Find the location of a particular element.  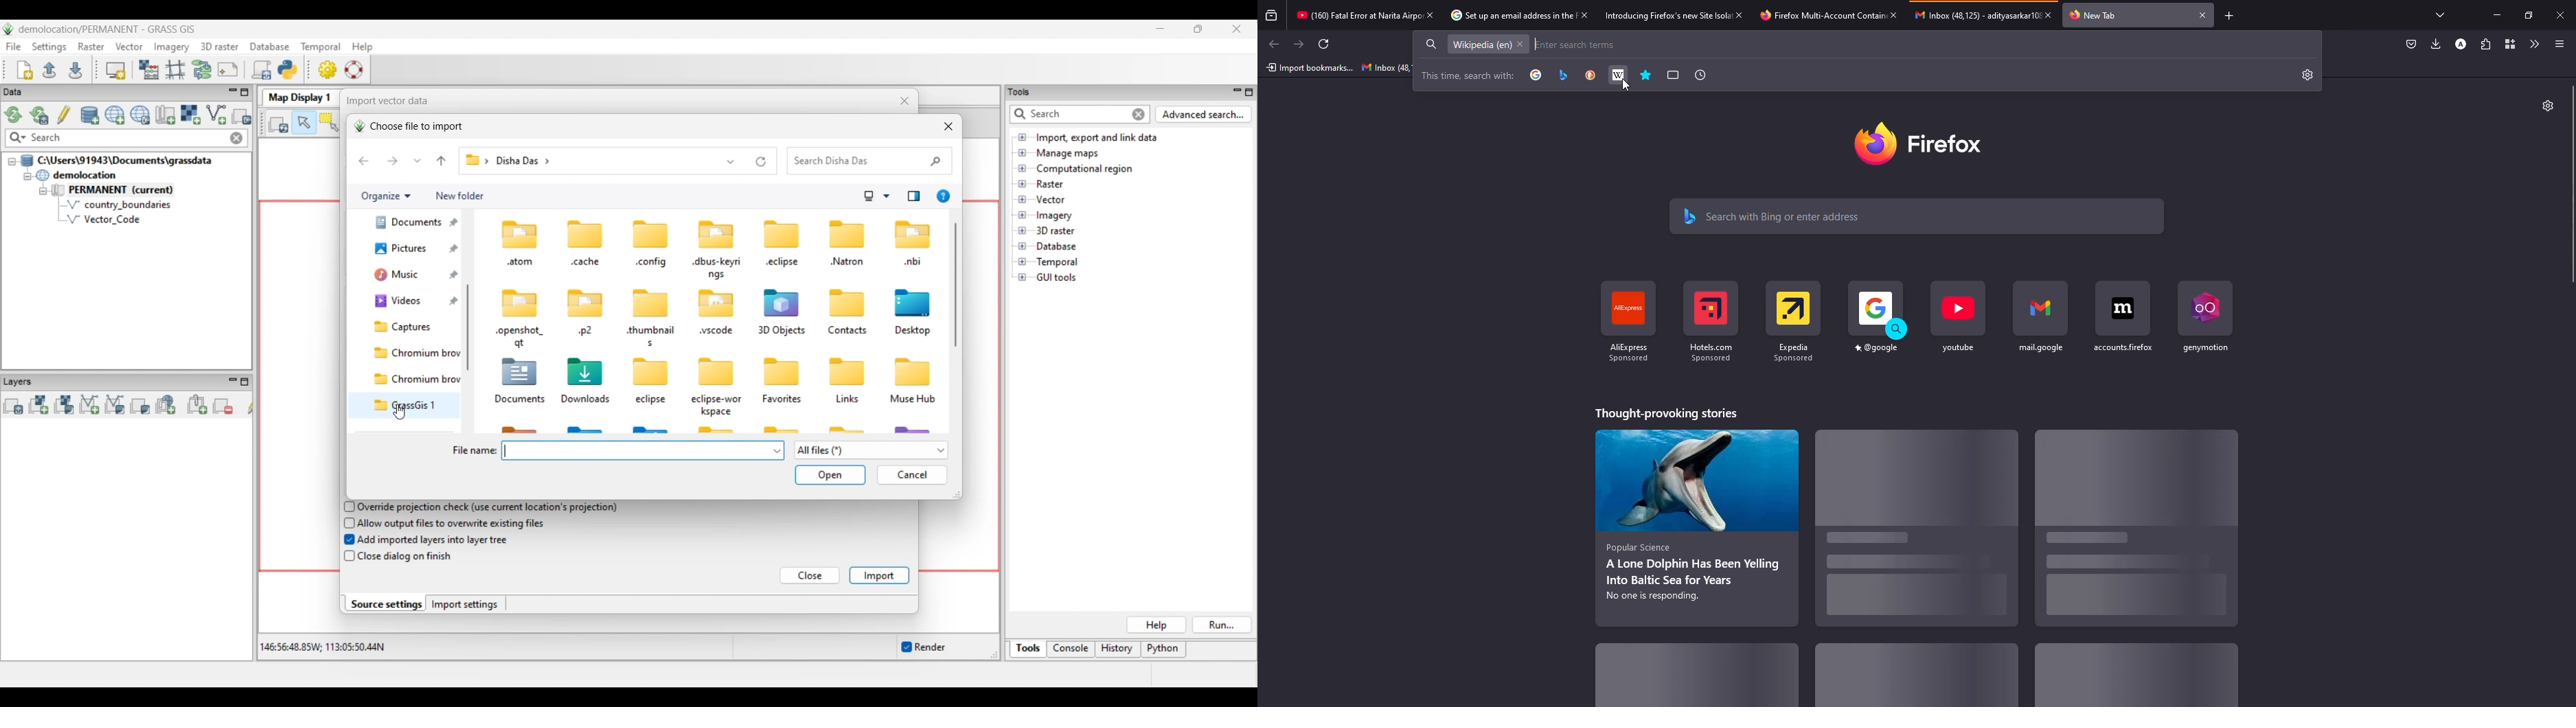

stories is located at coordinates (1695, 526).